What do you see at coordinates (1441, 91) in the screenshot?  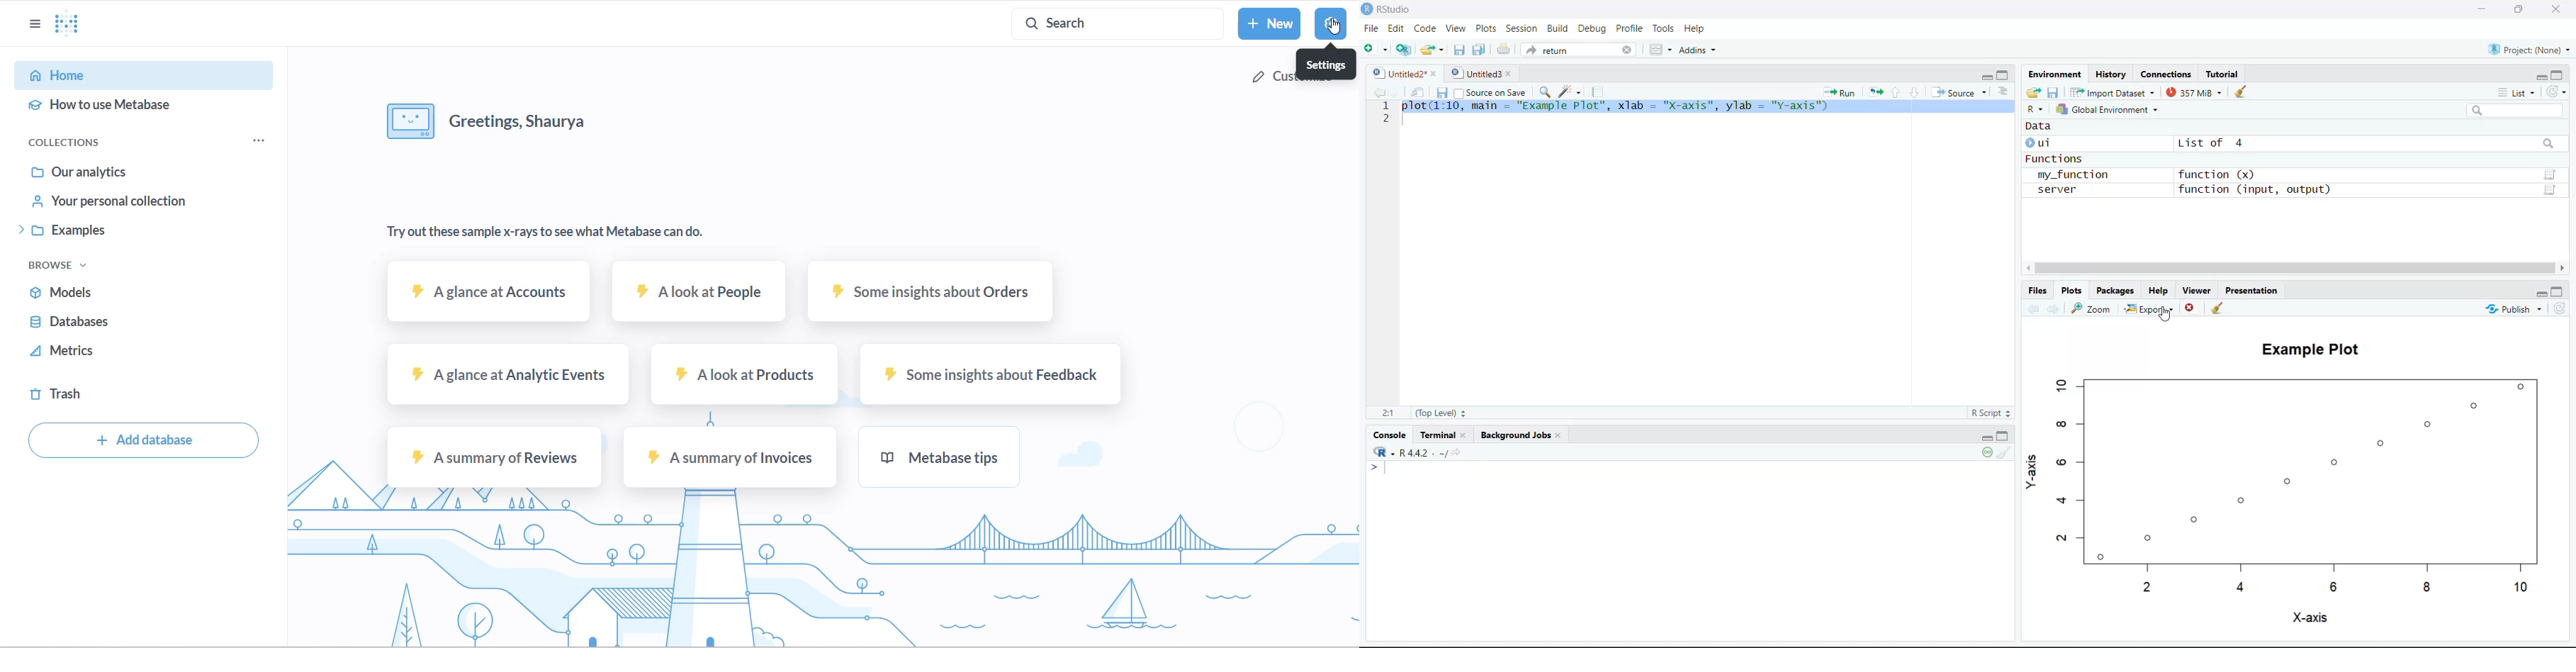 I see `Save current document (Ctrl + S)` at bounding box center [1441, 91].